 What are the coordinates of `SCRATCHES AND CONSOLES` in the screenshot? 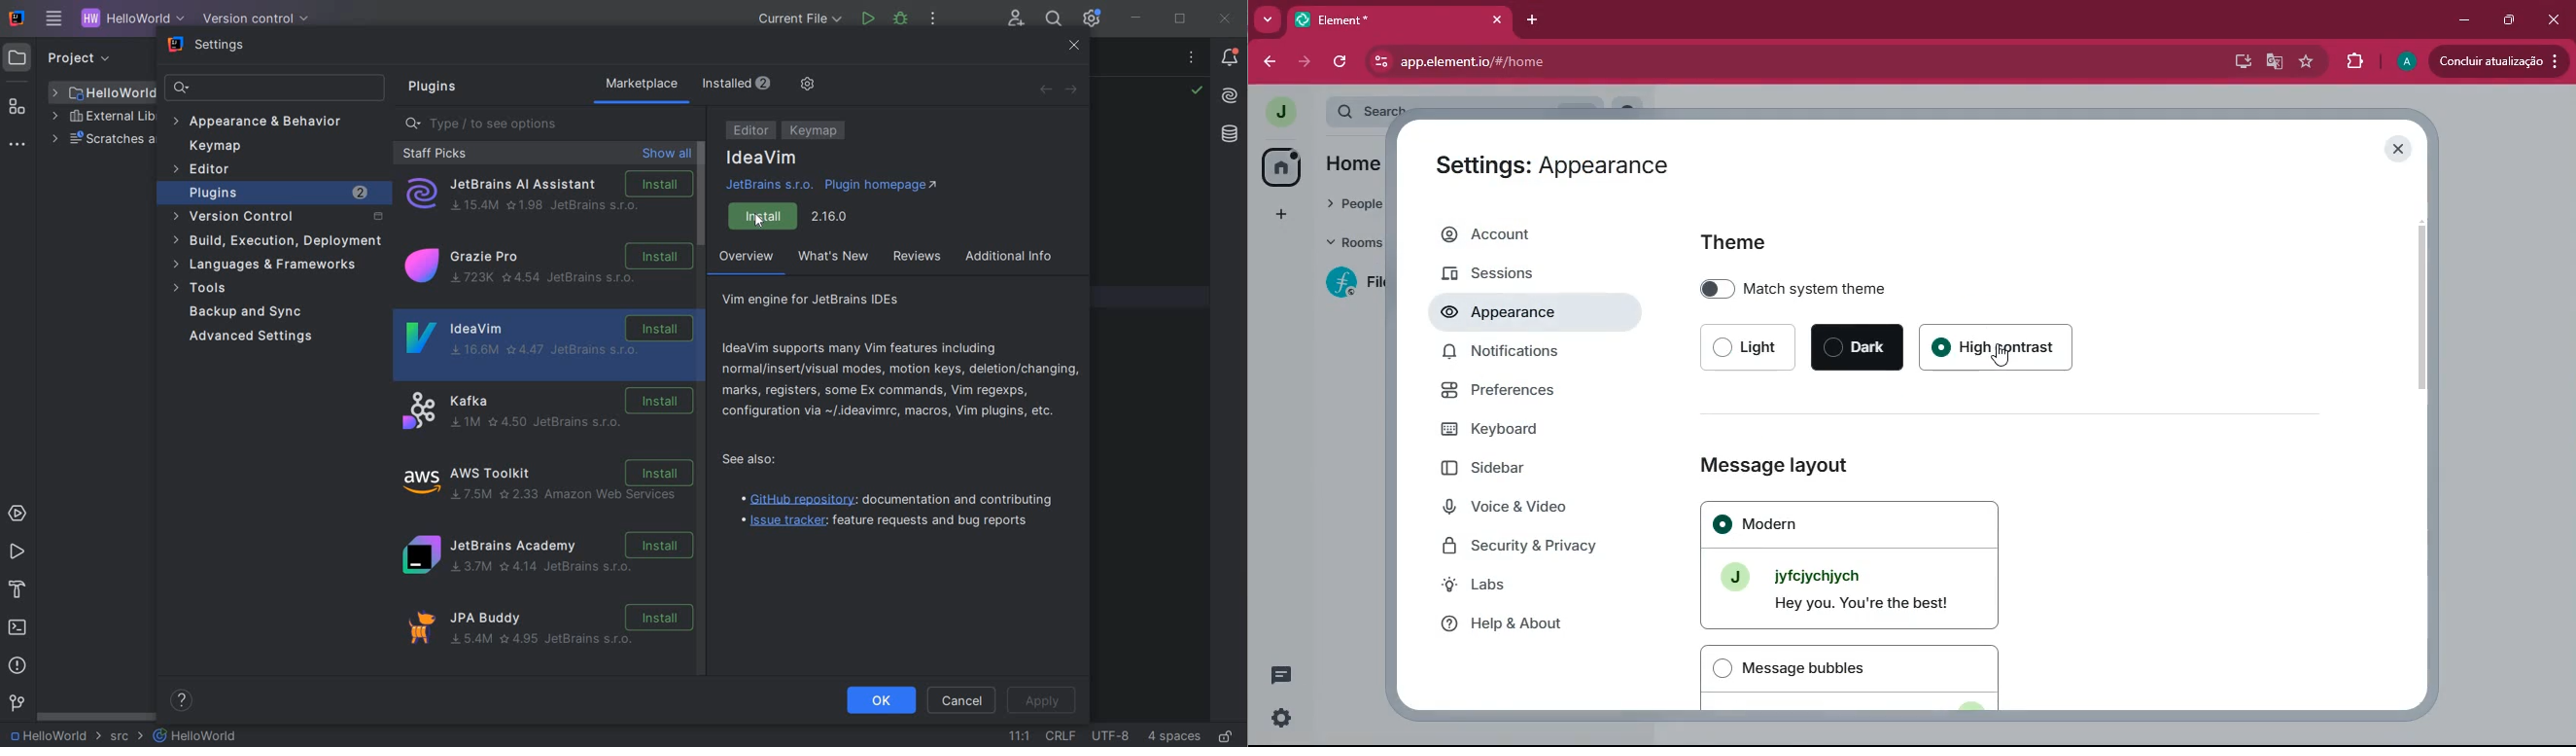 It's located at (102, 140).